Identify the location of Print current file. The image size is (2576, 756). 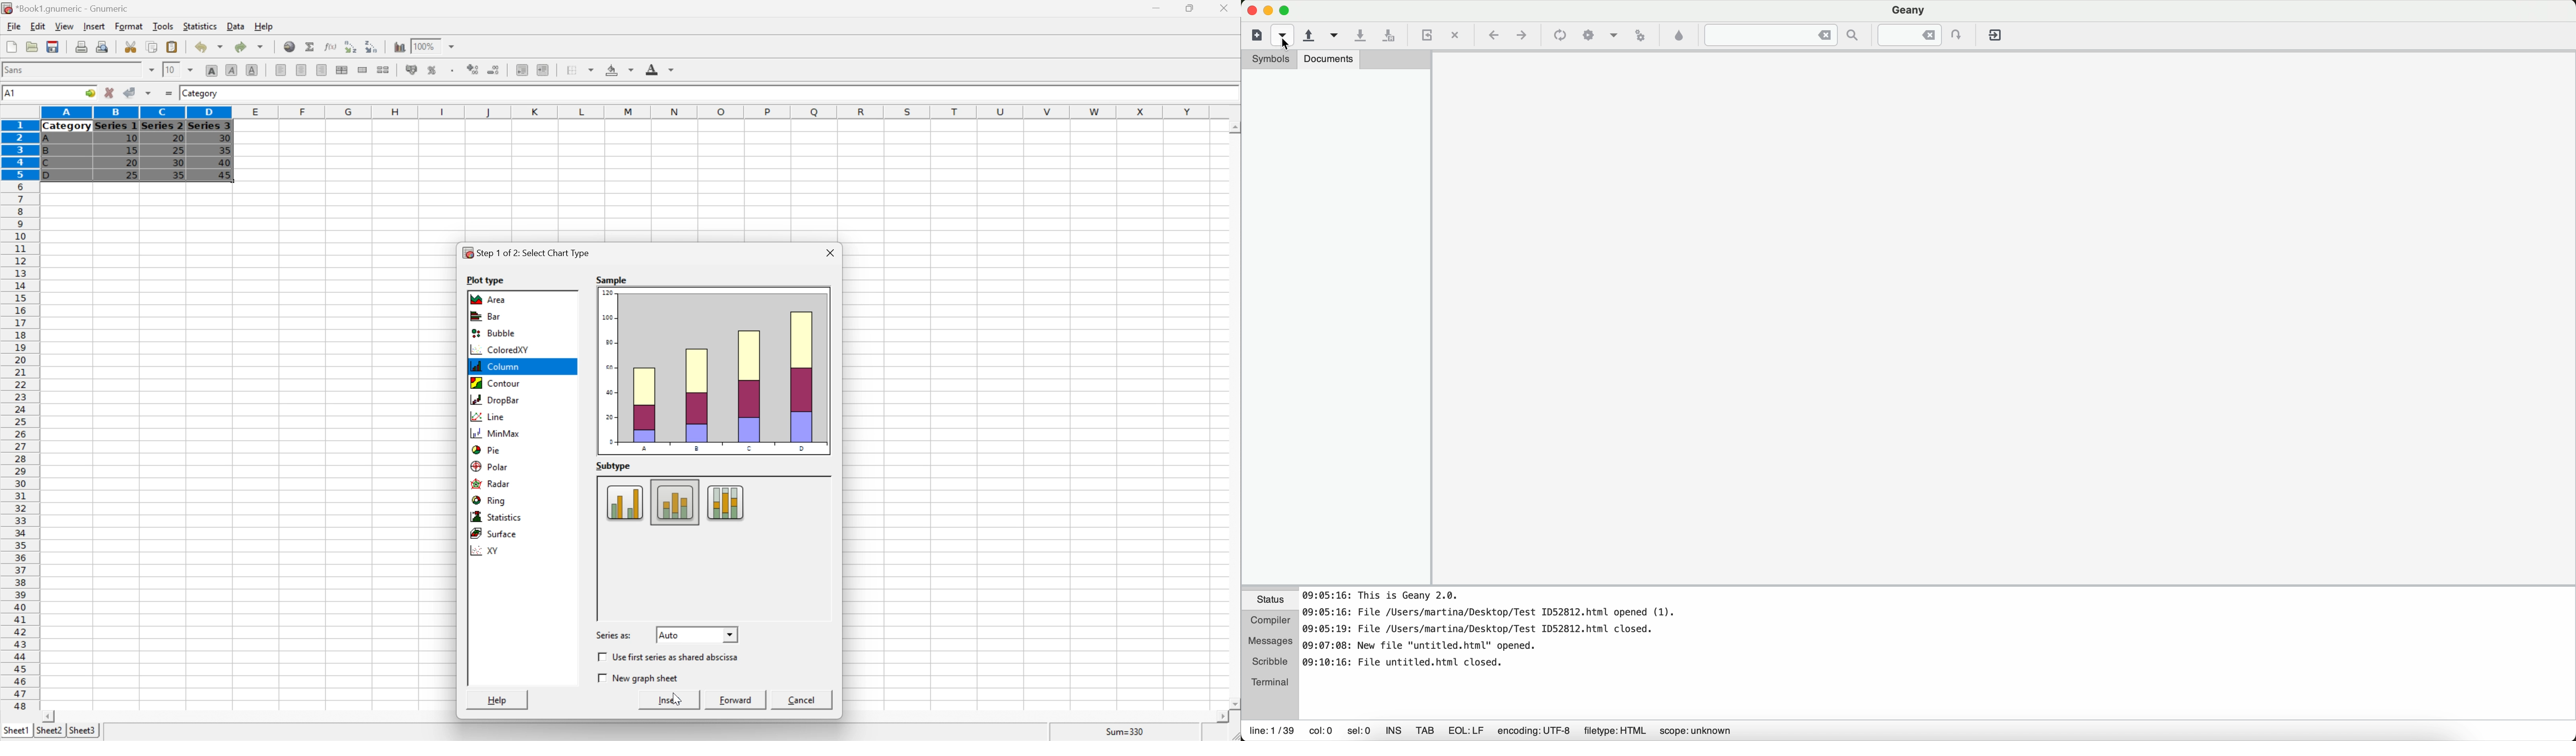
(81, 48).